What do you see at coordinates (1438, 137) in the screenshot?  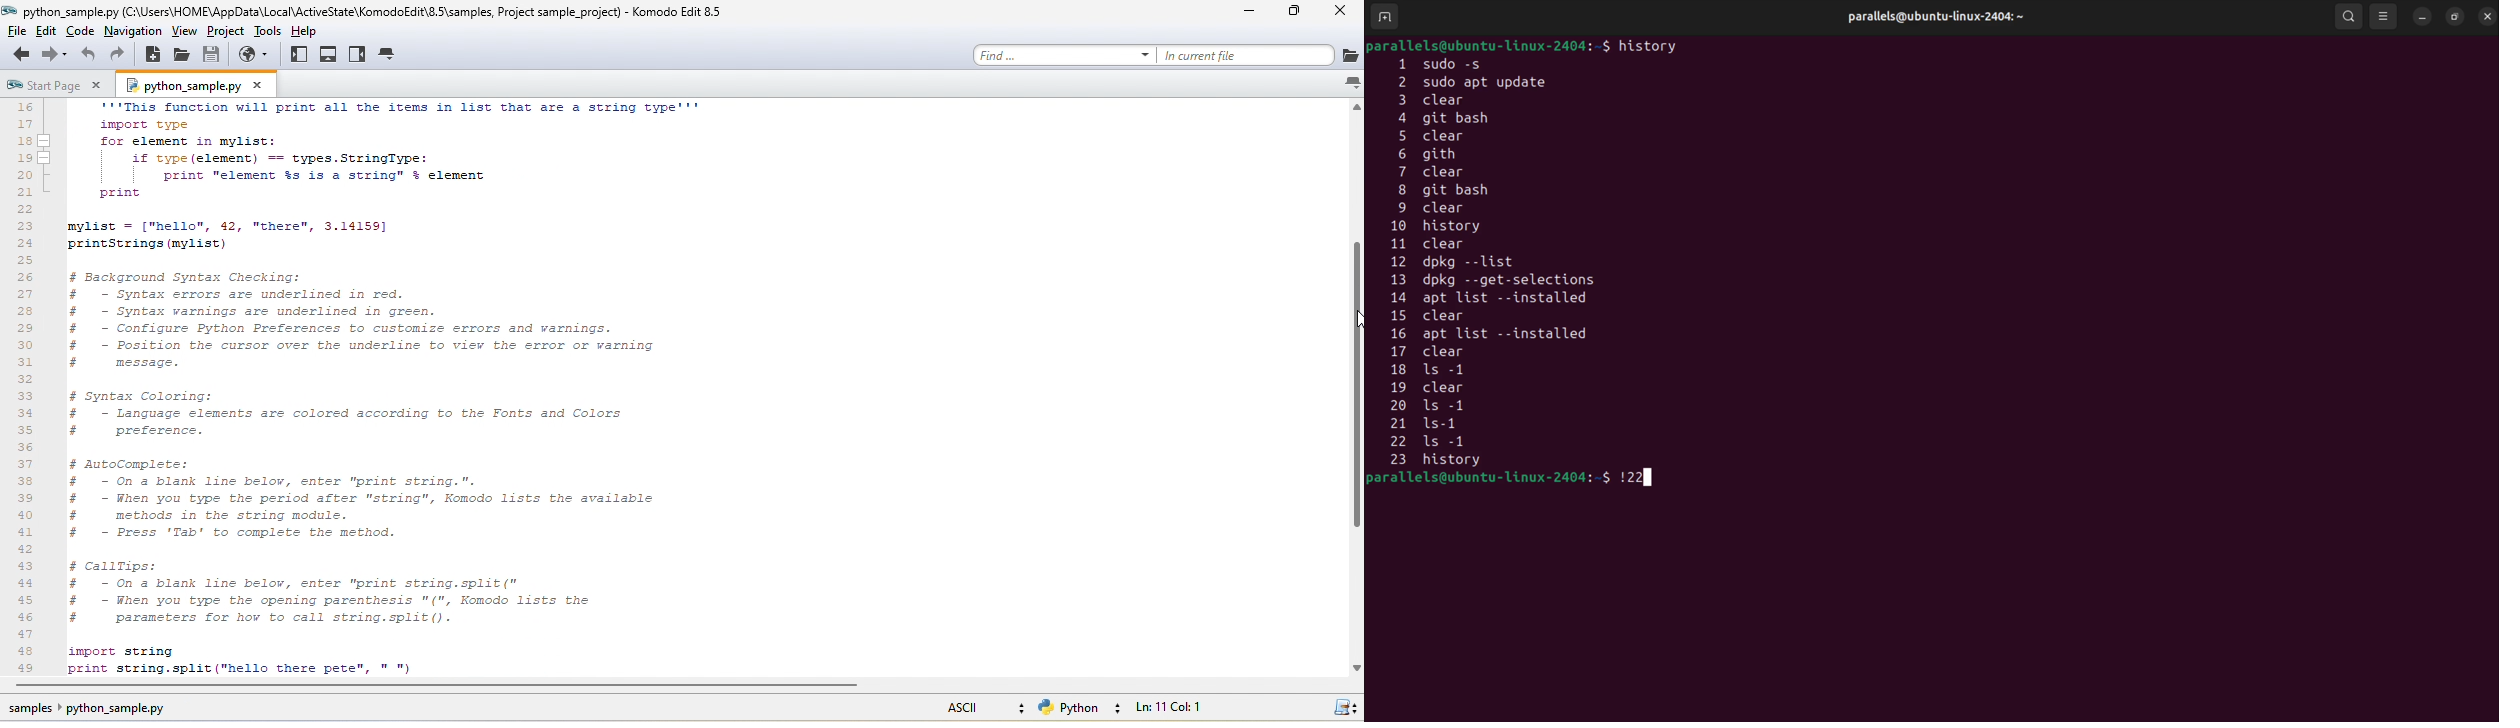 I see `5 clear` at bounding box center [1438, 137].